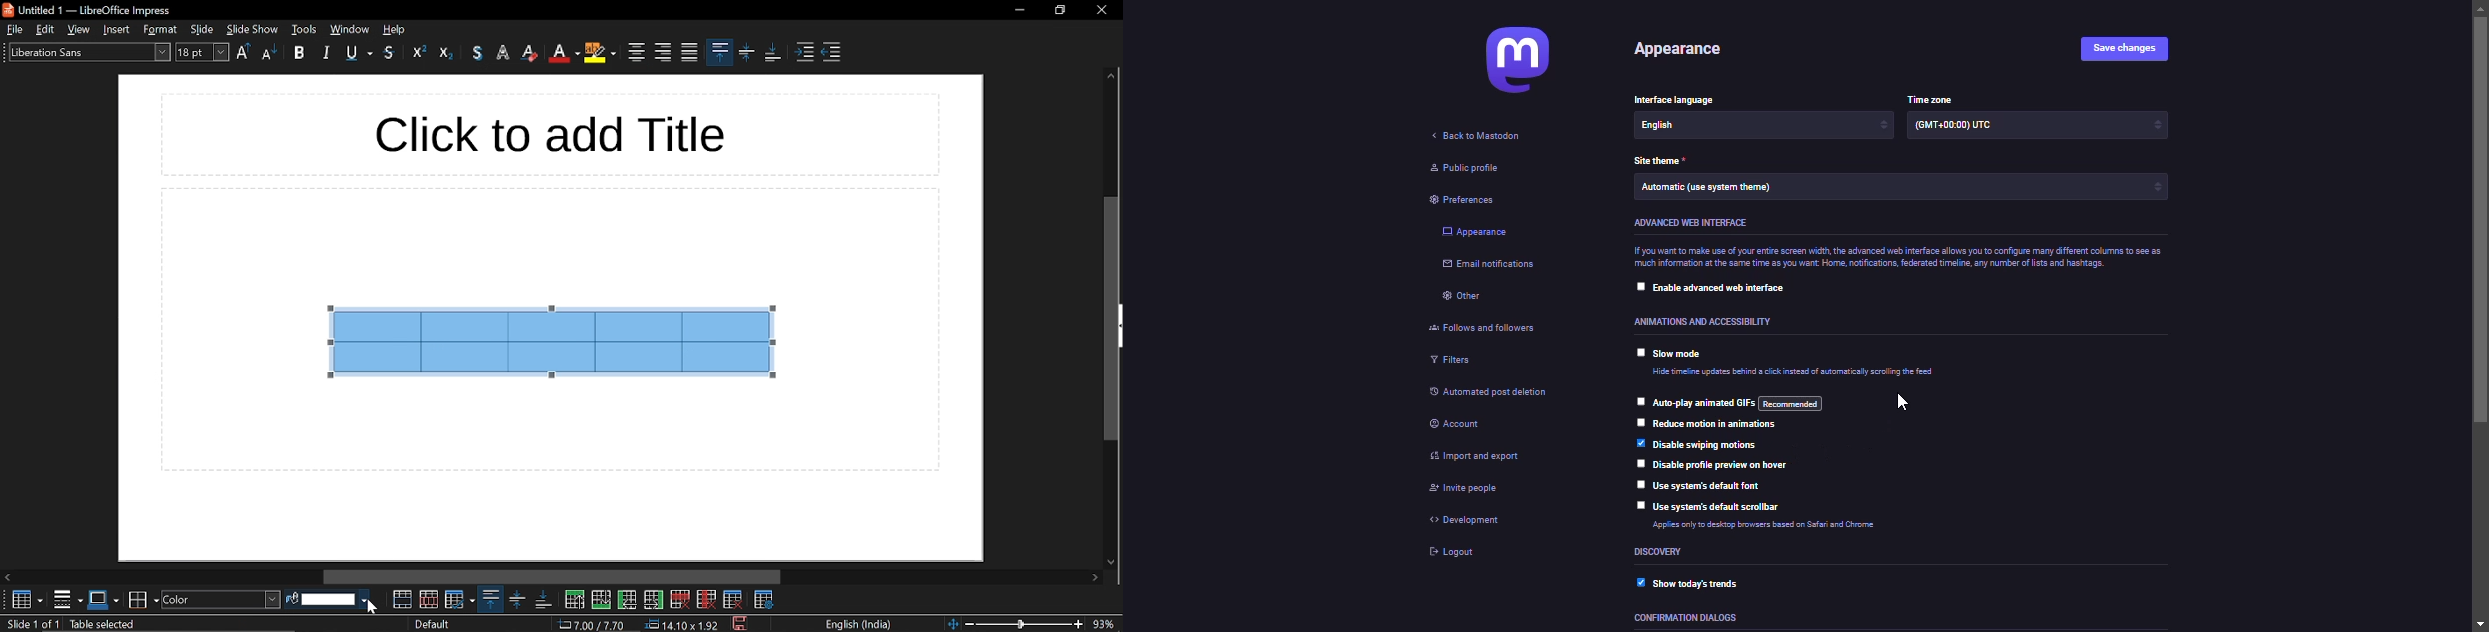 The image size is (2492, 644). I want to click on click to select, so click(1640, 398).